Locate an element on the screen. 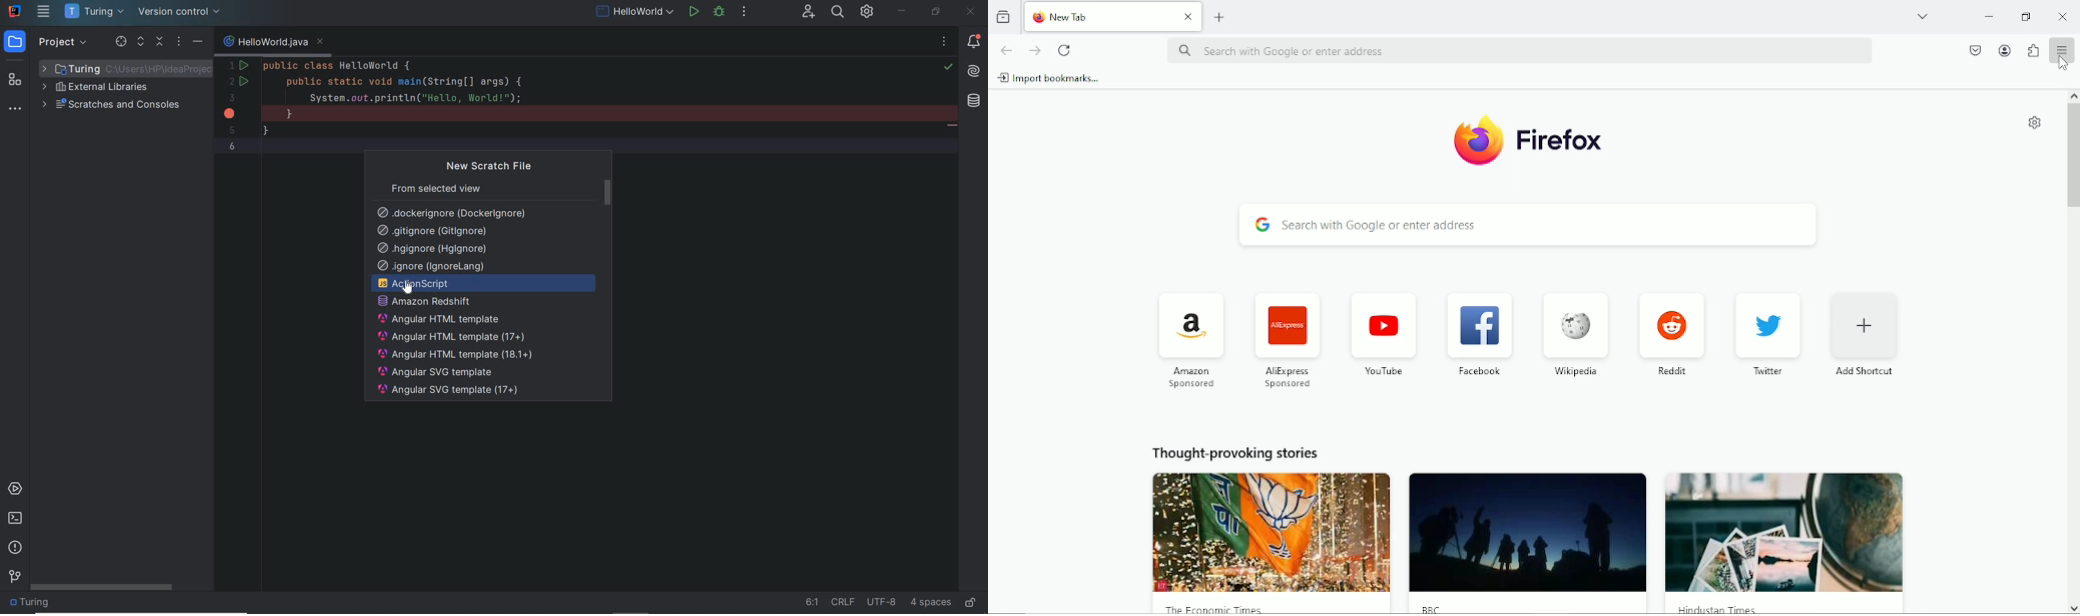  line separator is located at coordinates (844, 602).